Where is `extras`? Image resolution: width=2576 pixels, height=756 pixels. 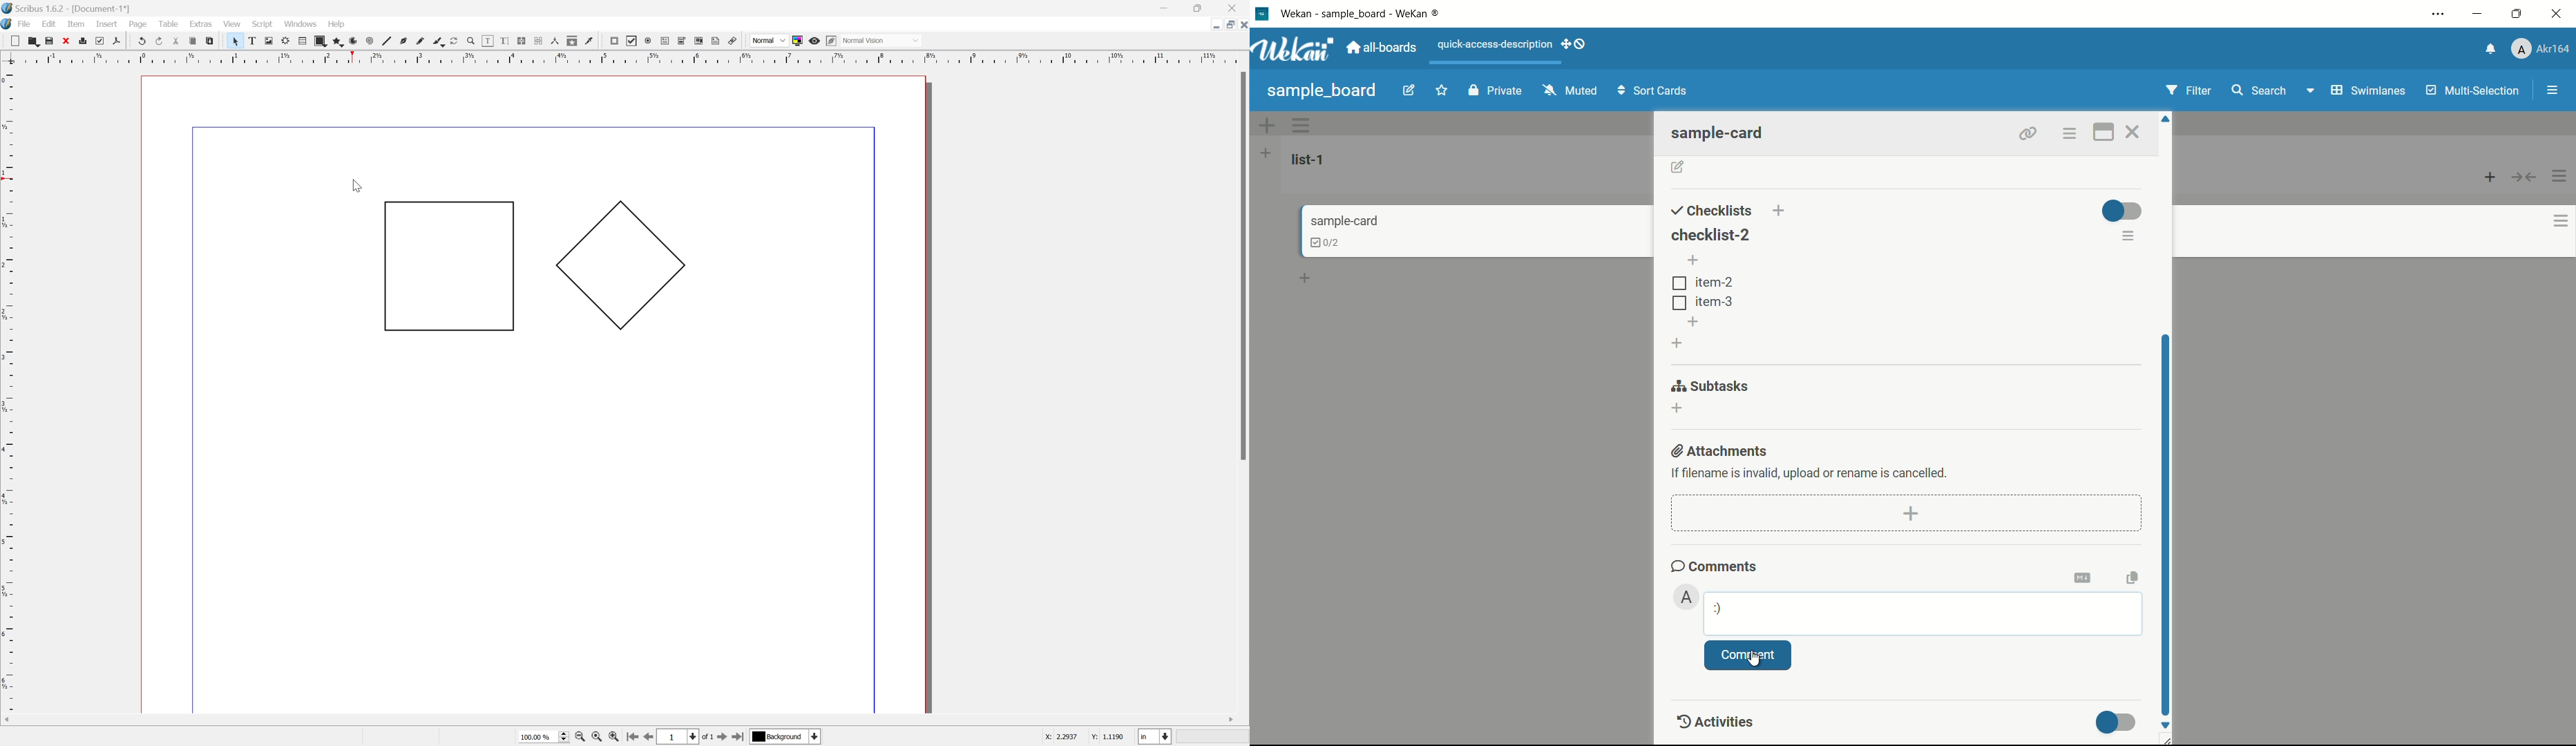
extras is located at coordinates (201, 23).